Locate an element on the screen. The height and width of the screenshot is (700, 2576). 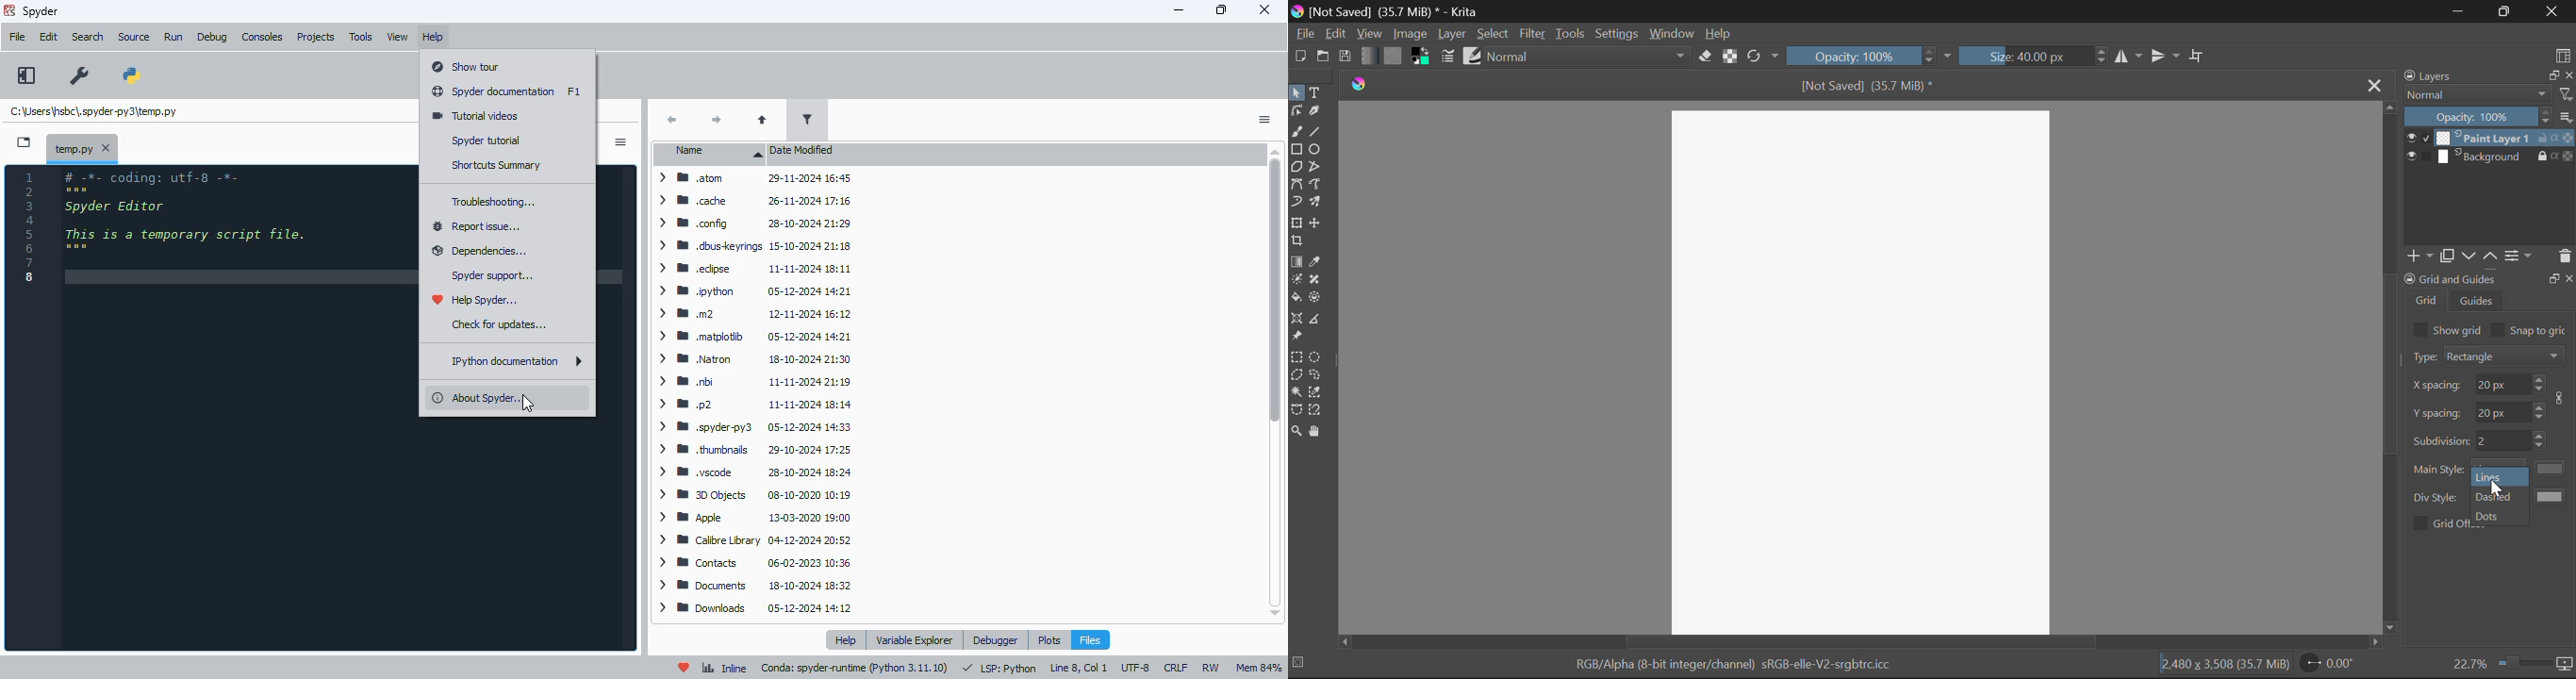
UTF-8 is located at coordinates (1134, 667).